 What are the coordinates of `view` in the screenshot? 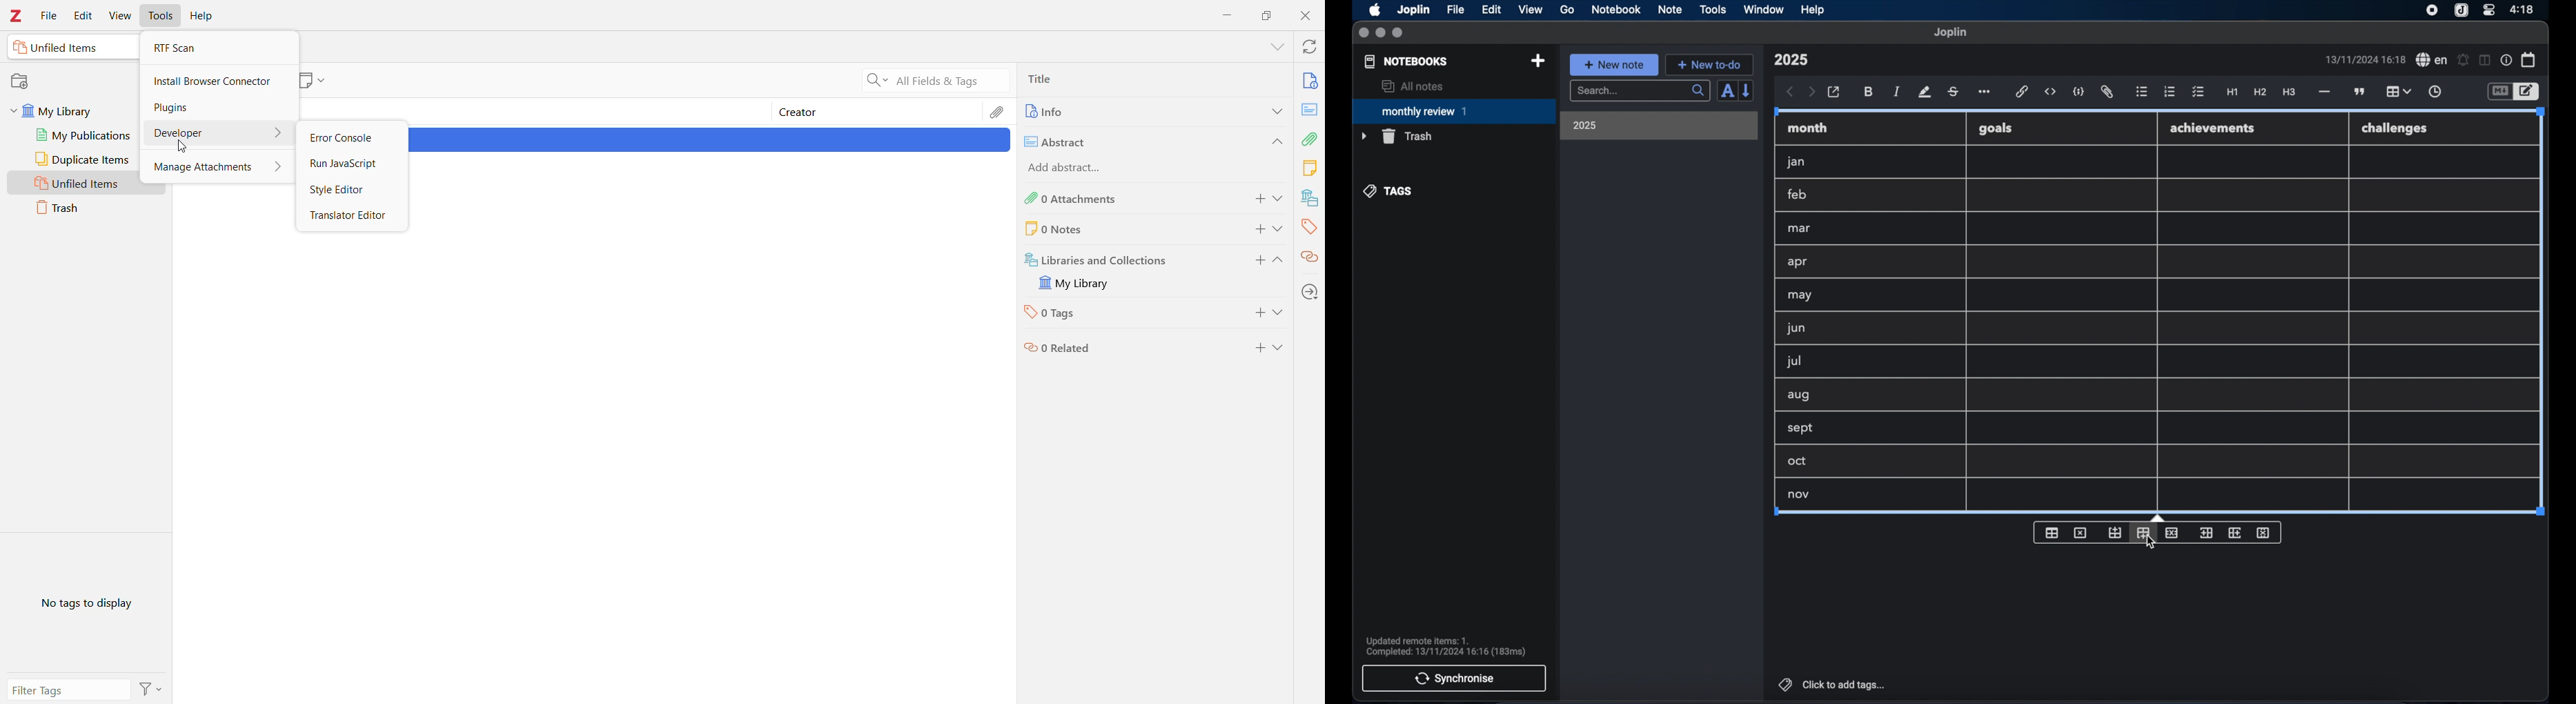 It's located at (1530, 10).